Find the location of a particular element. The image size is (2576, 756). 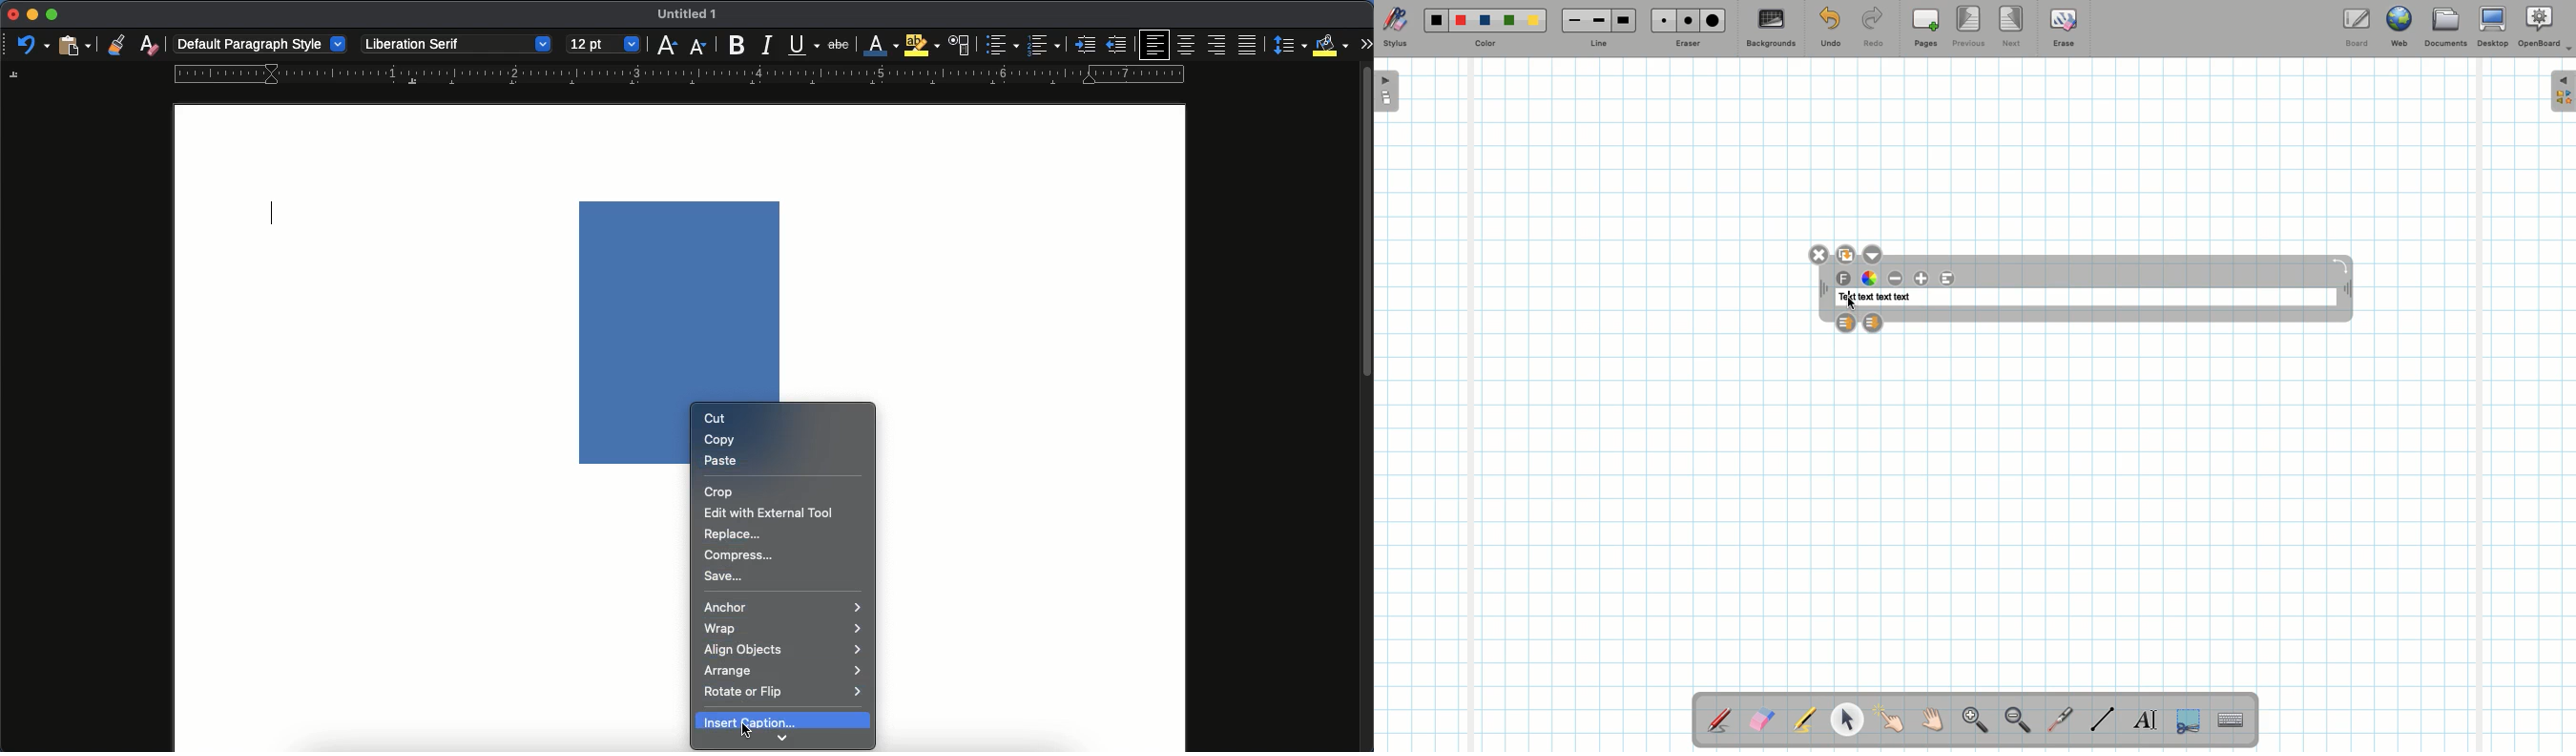

insert caption is located at coordinates (785, 720).